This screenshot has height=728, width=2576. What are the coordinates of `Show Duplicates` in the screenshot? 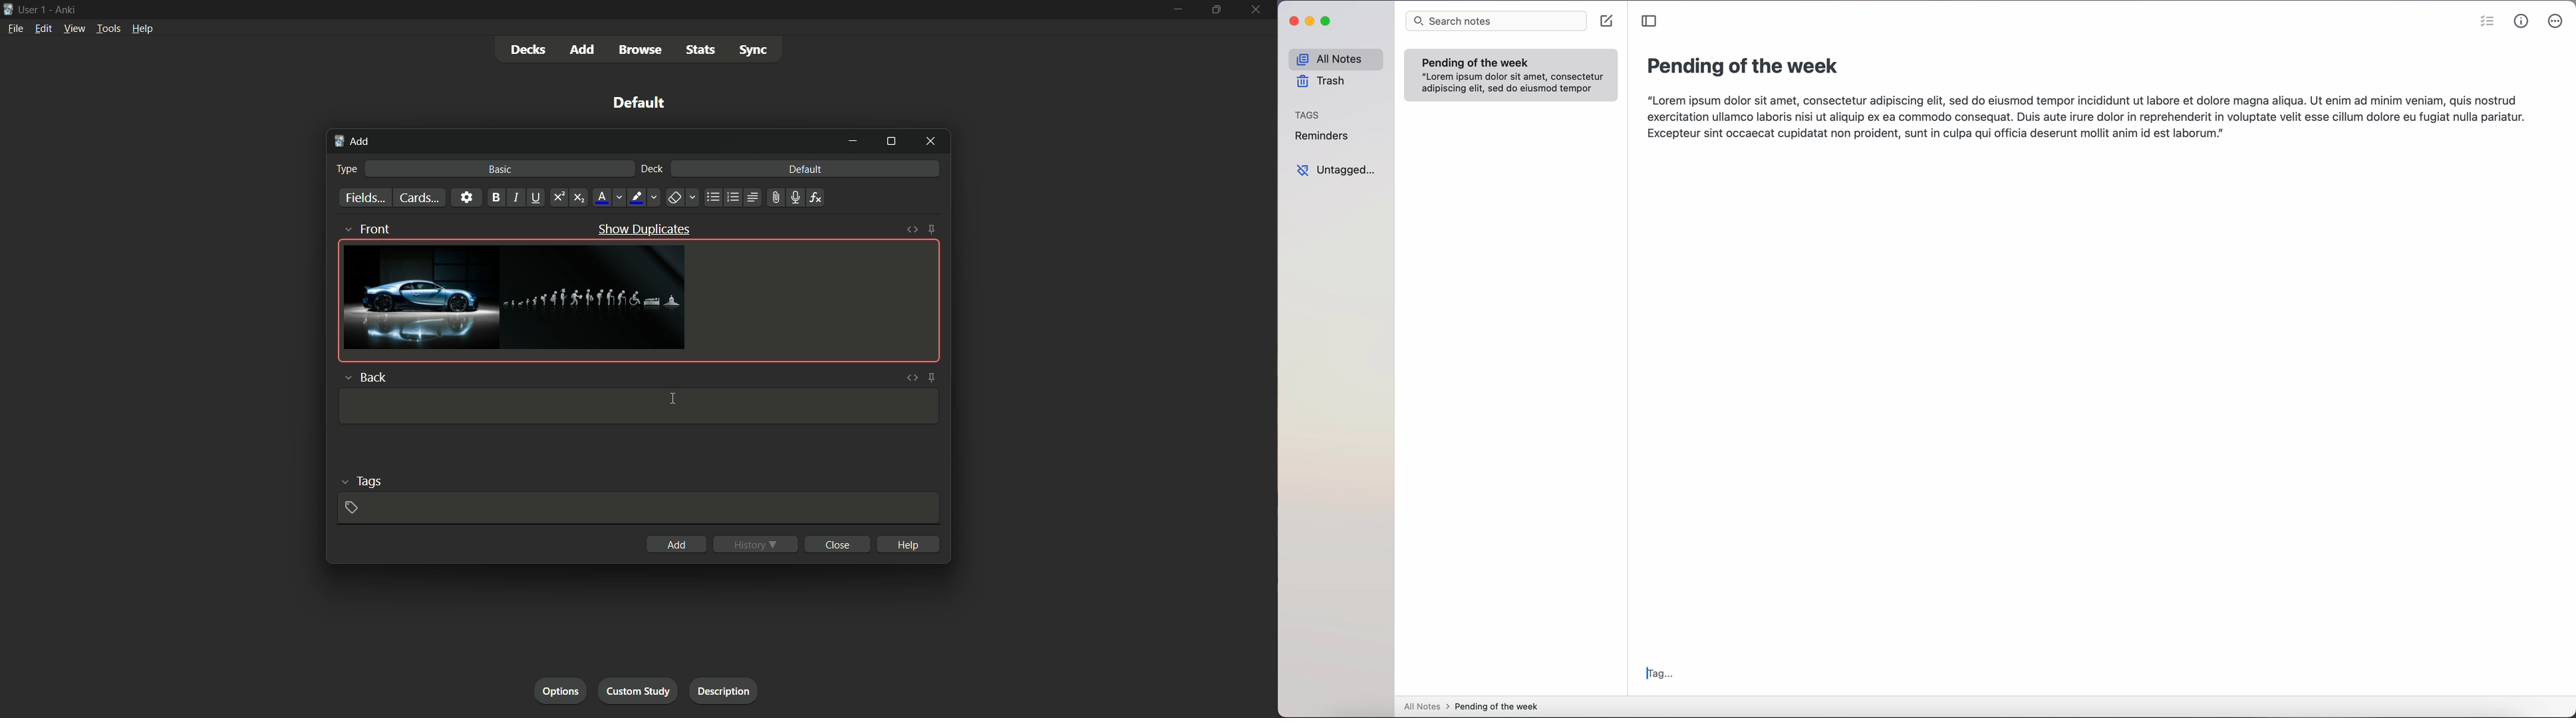 It's located at (644, 229).